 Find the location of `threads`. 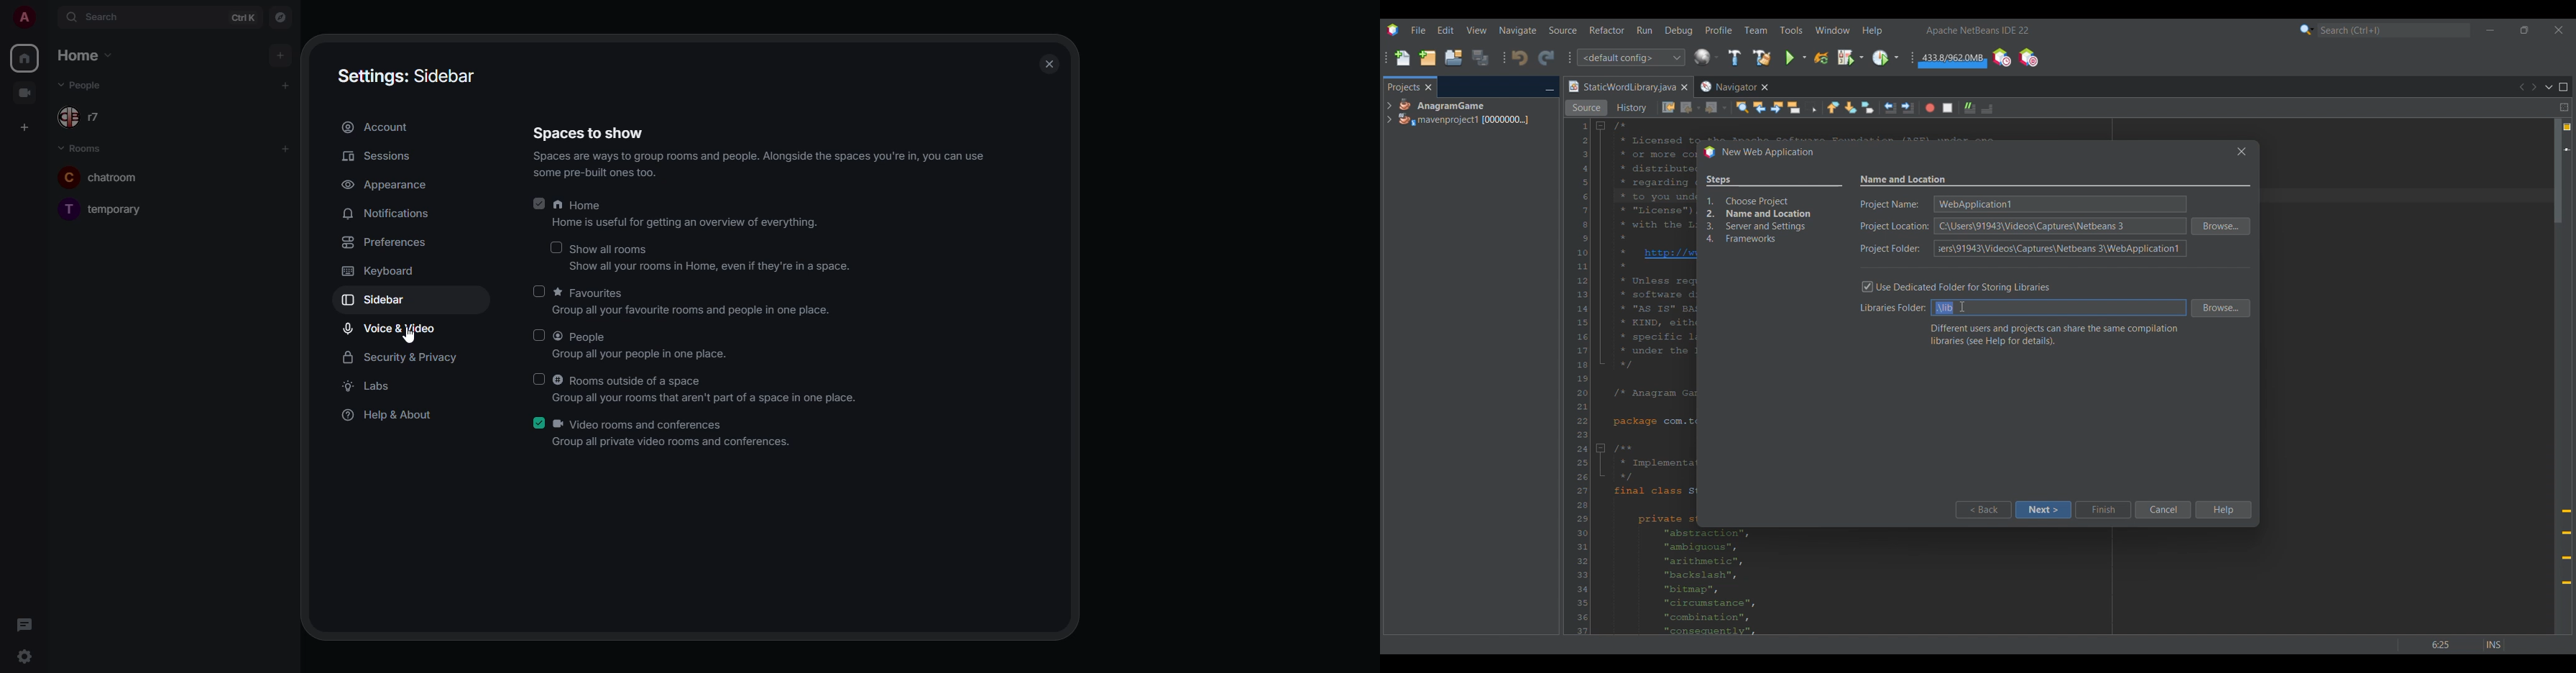

threads is located at coordinates (23, 623).